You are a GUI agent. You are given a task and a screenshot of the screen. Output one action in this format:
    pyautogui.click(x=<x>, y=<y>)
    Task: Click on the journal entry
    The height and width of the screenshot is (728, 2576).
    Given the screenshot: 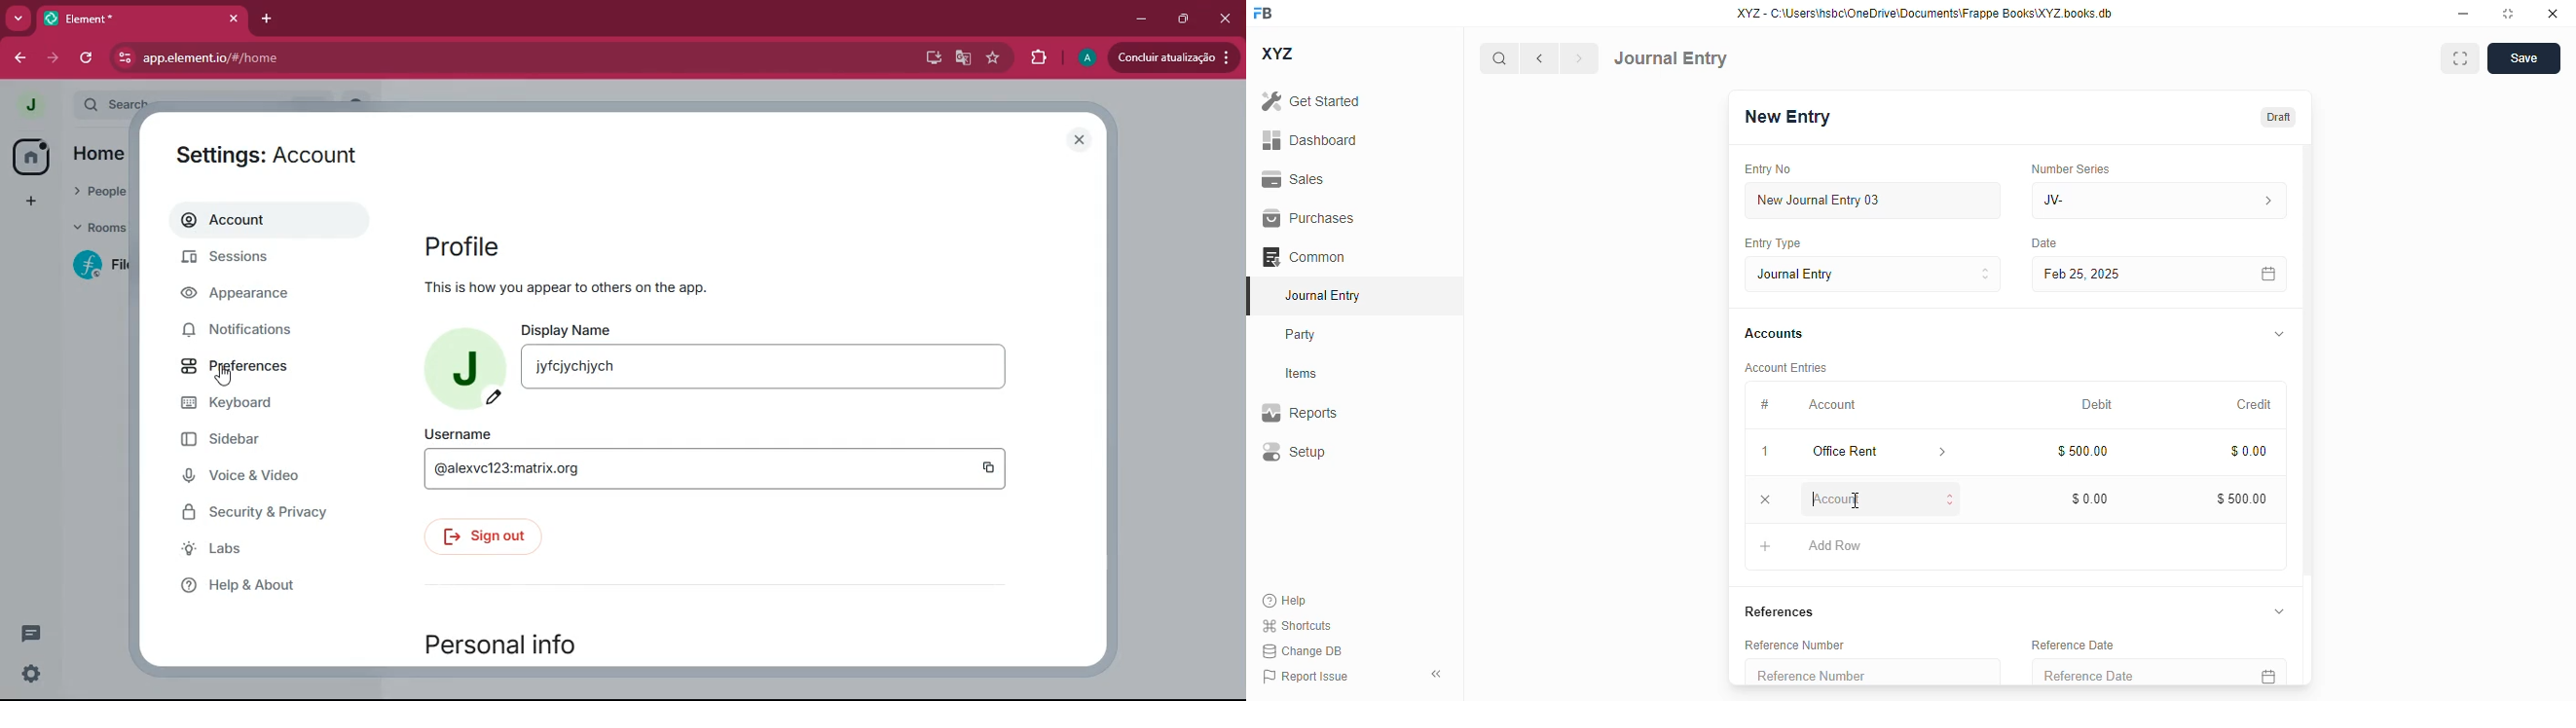 What is the action you would take?
    pyautogui.click(x=1671, y=58)
    